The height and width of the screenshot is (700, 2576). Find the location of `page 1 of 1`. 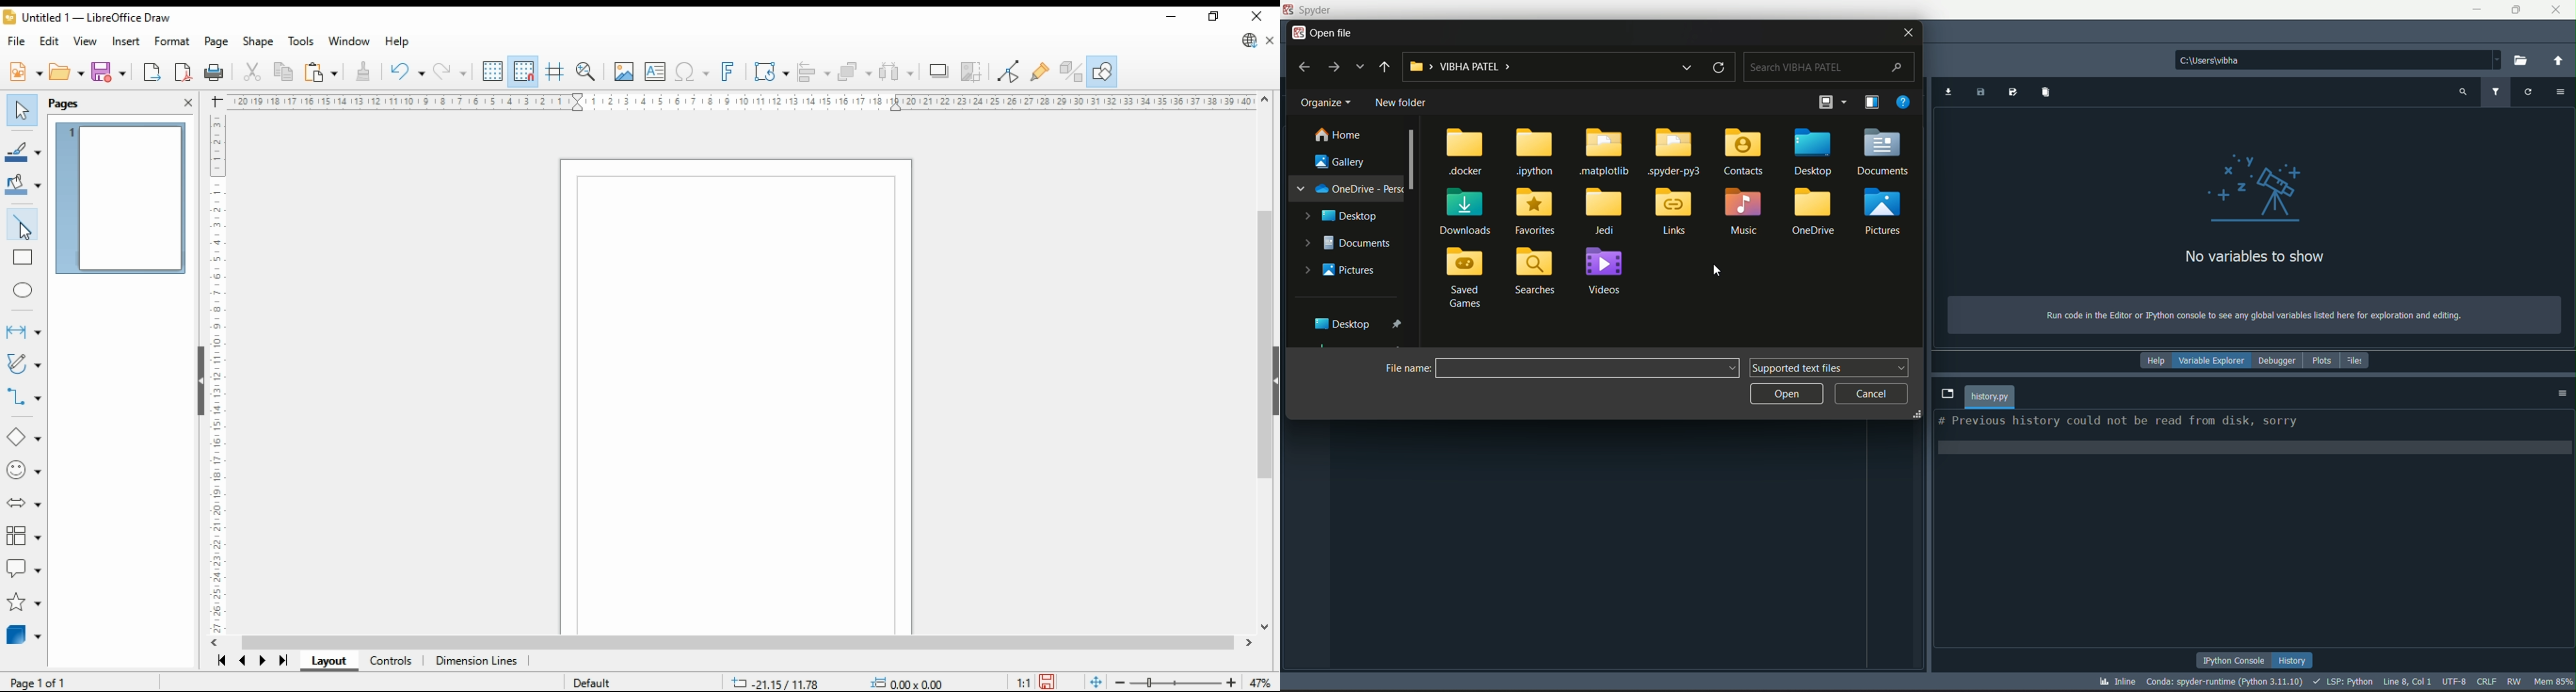

page 1 of 1 is located at coordinates (38, 681).